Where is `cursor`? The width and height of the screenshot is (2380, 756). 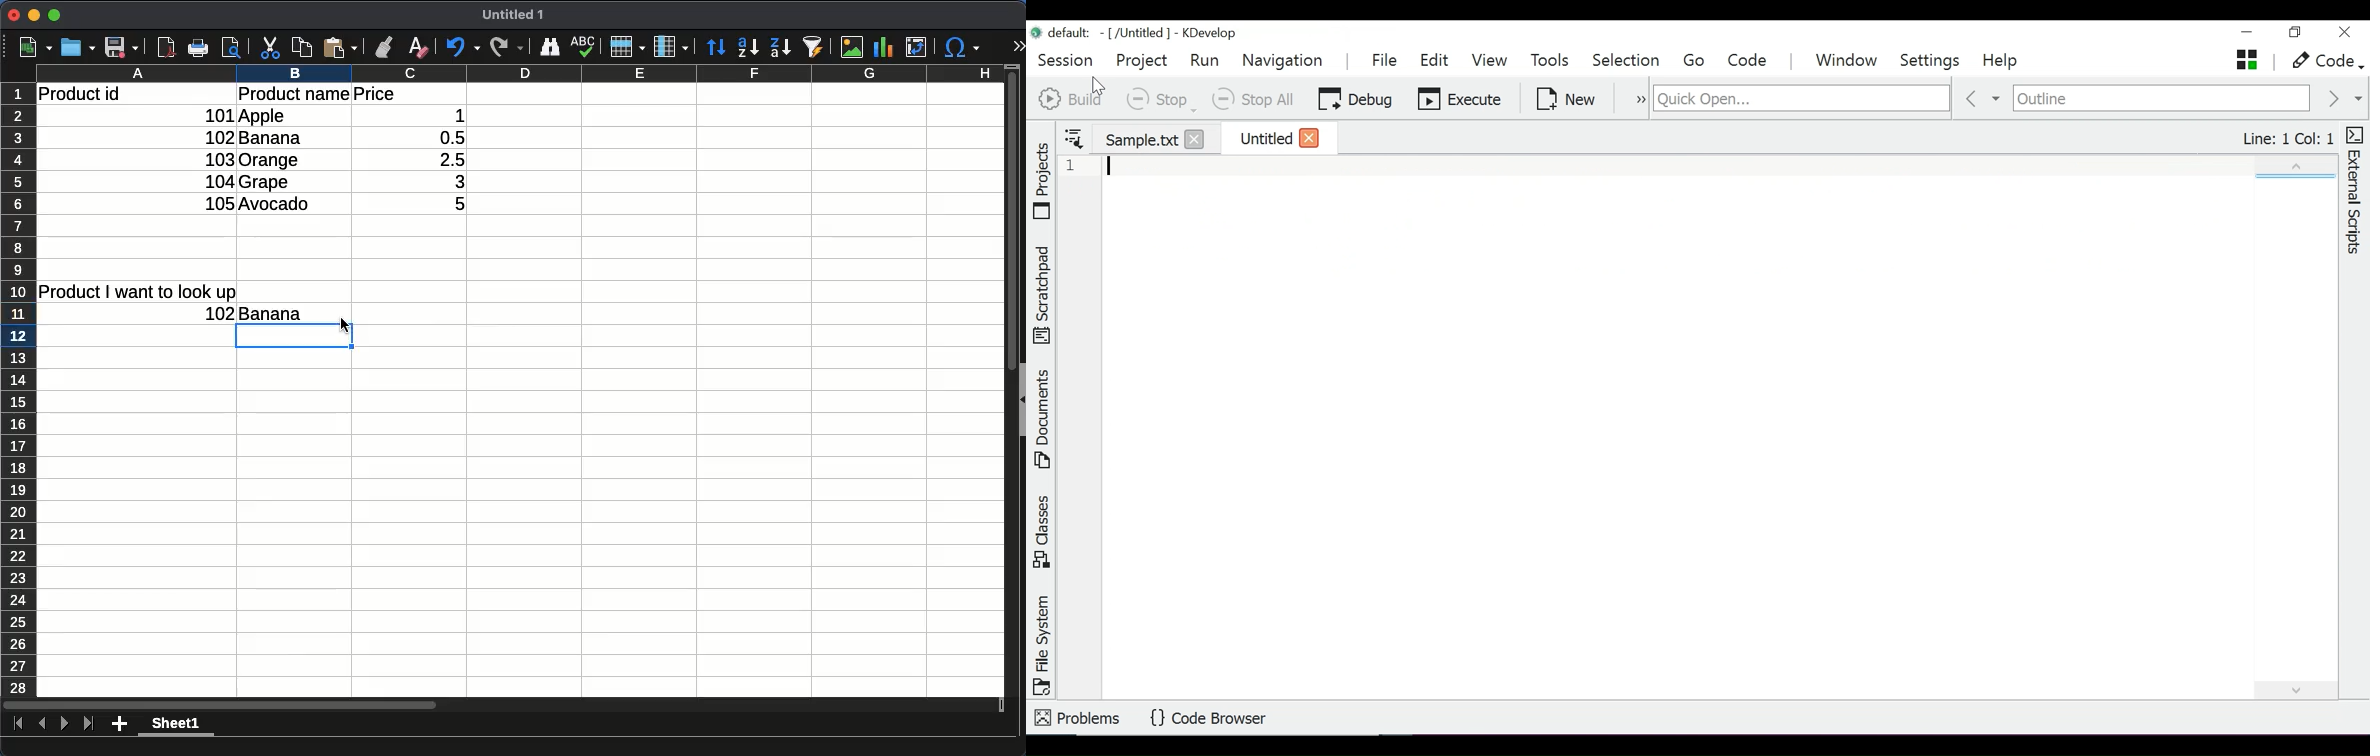 cursor is located at coordinates (344, 326).